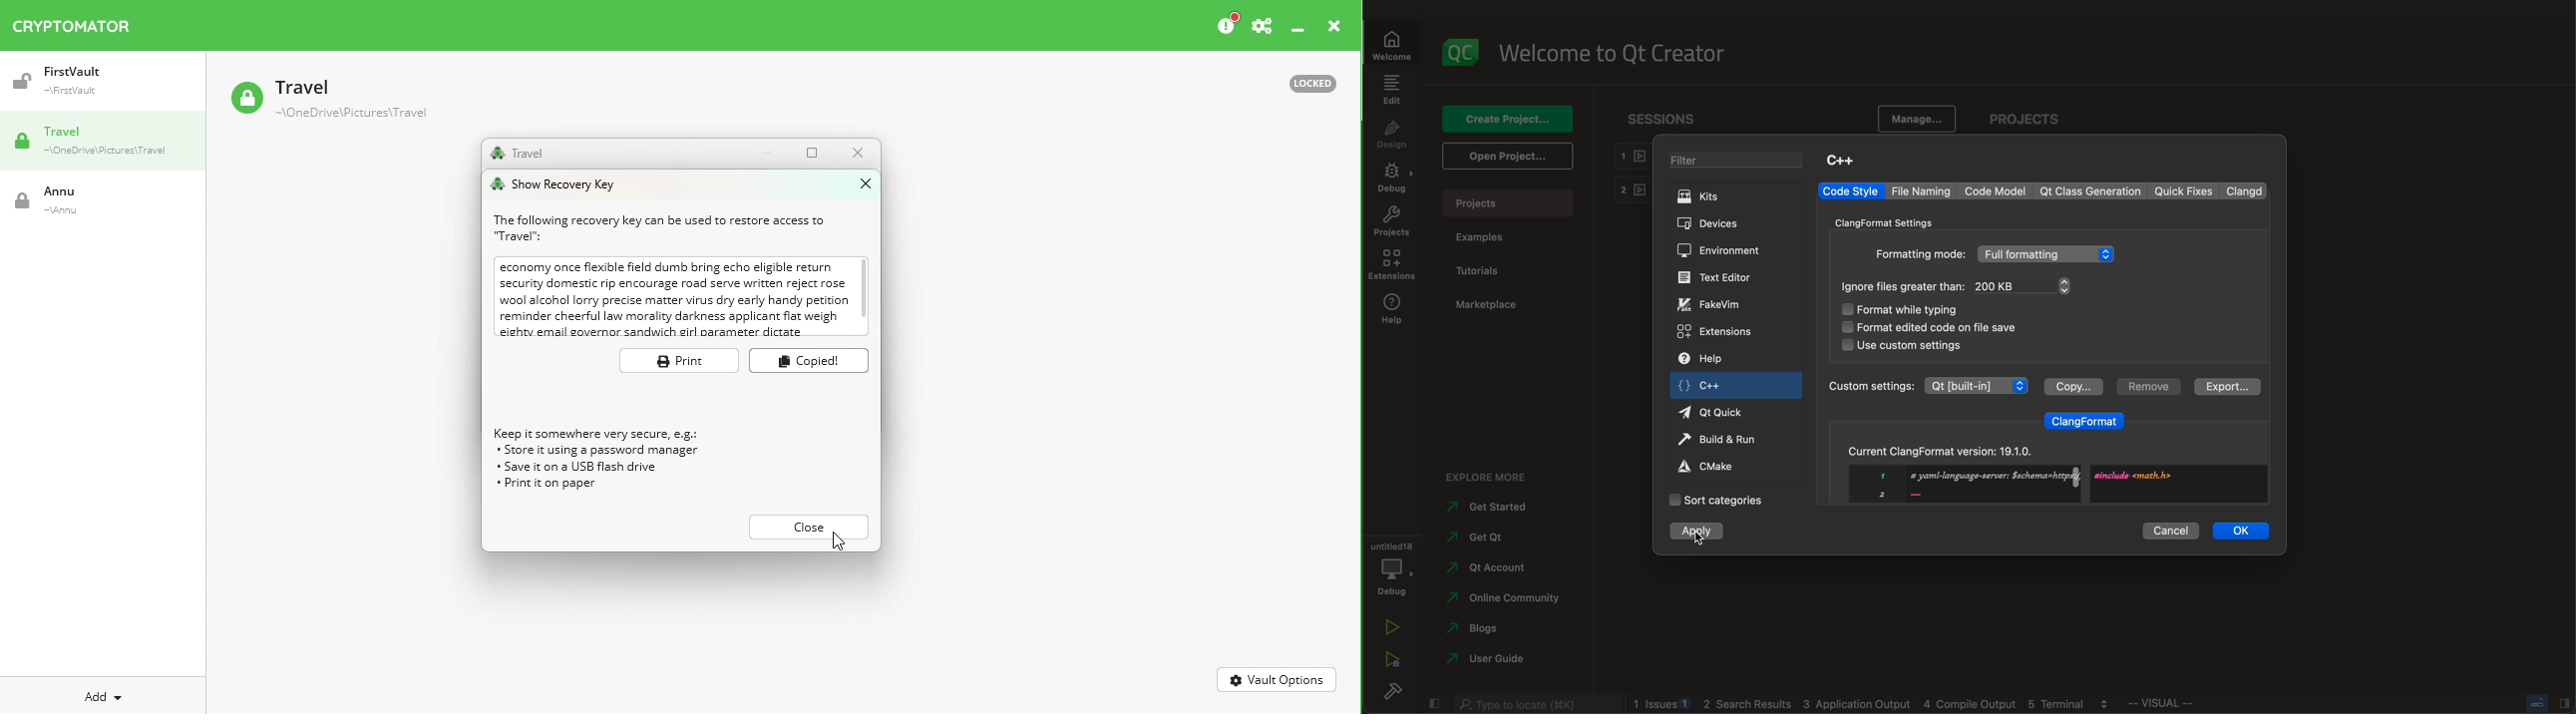  What do you see at coordinates (1711, 388) in the screenshot?
I see `c++` at bounding box center [1711, 388].